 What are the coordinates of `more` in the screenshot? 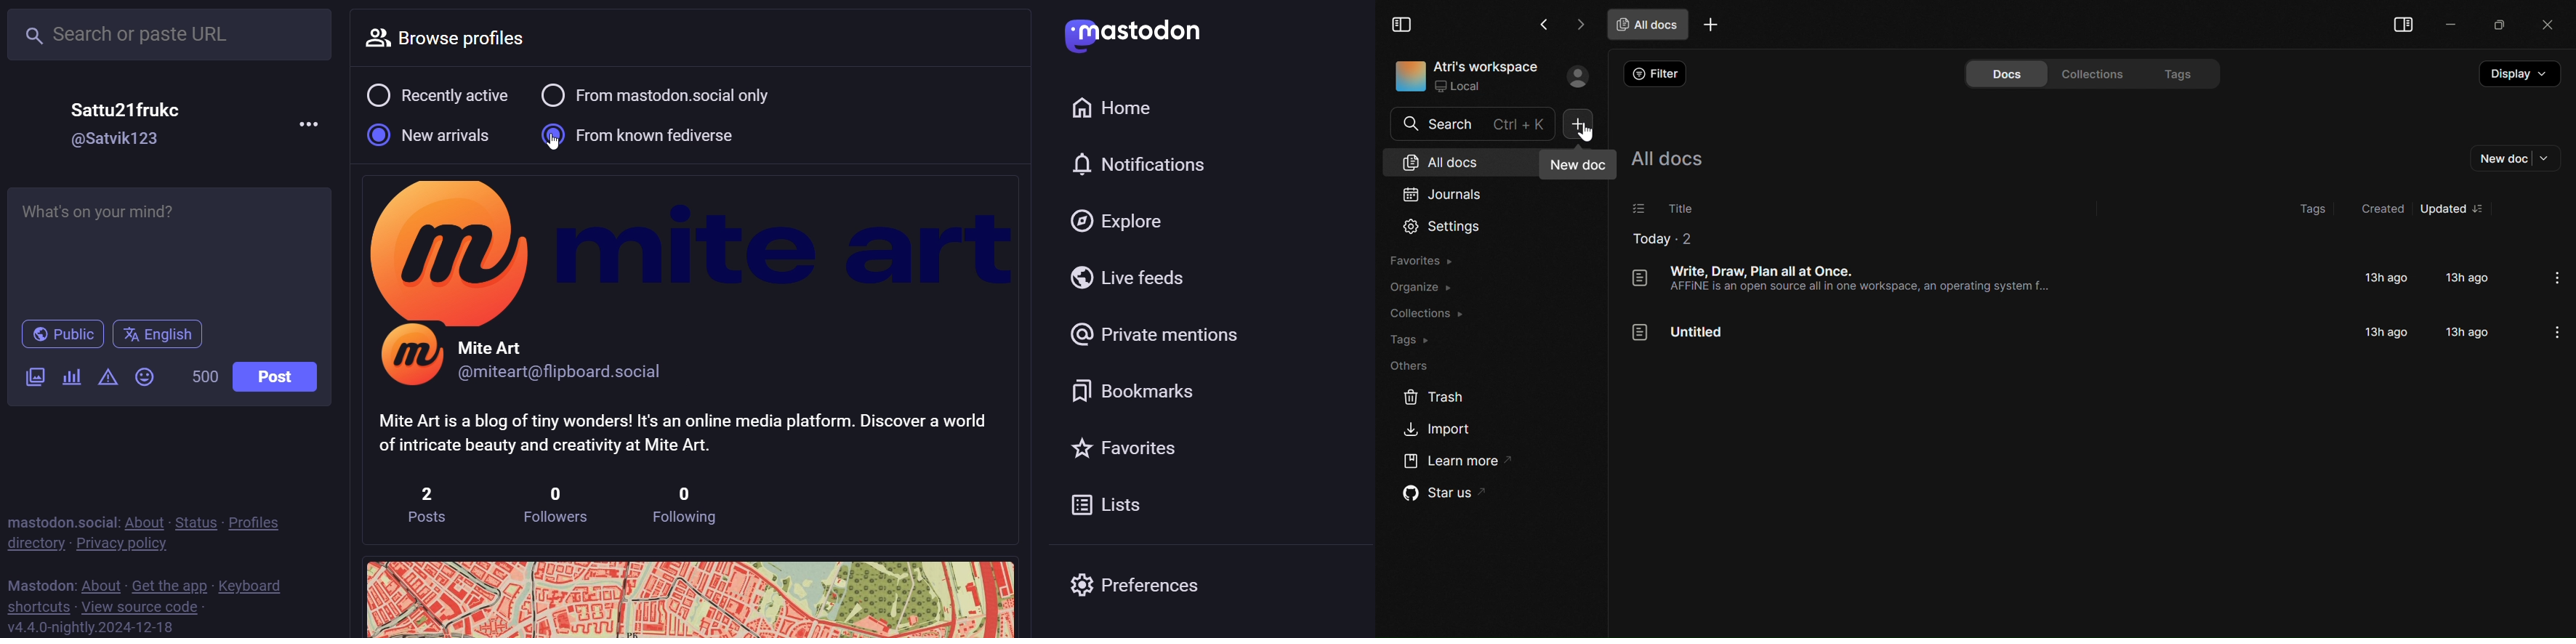 It's located at (312, 124).